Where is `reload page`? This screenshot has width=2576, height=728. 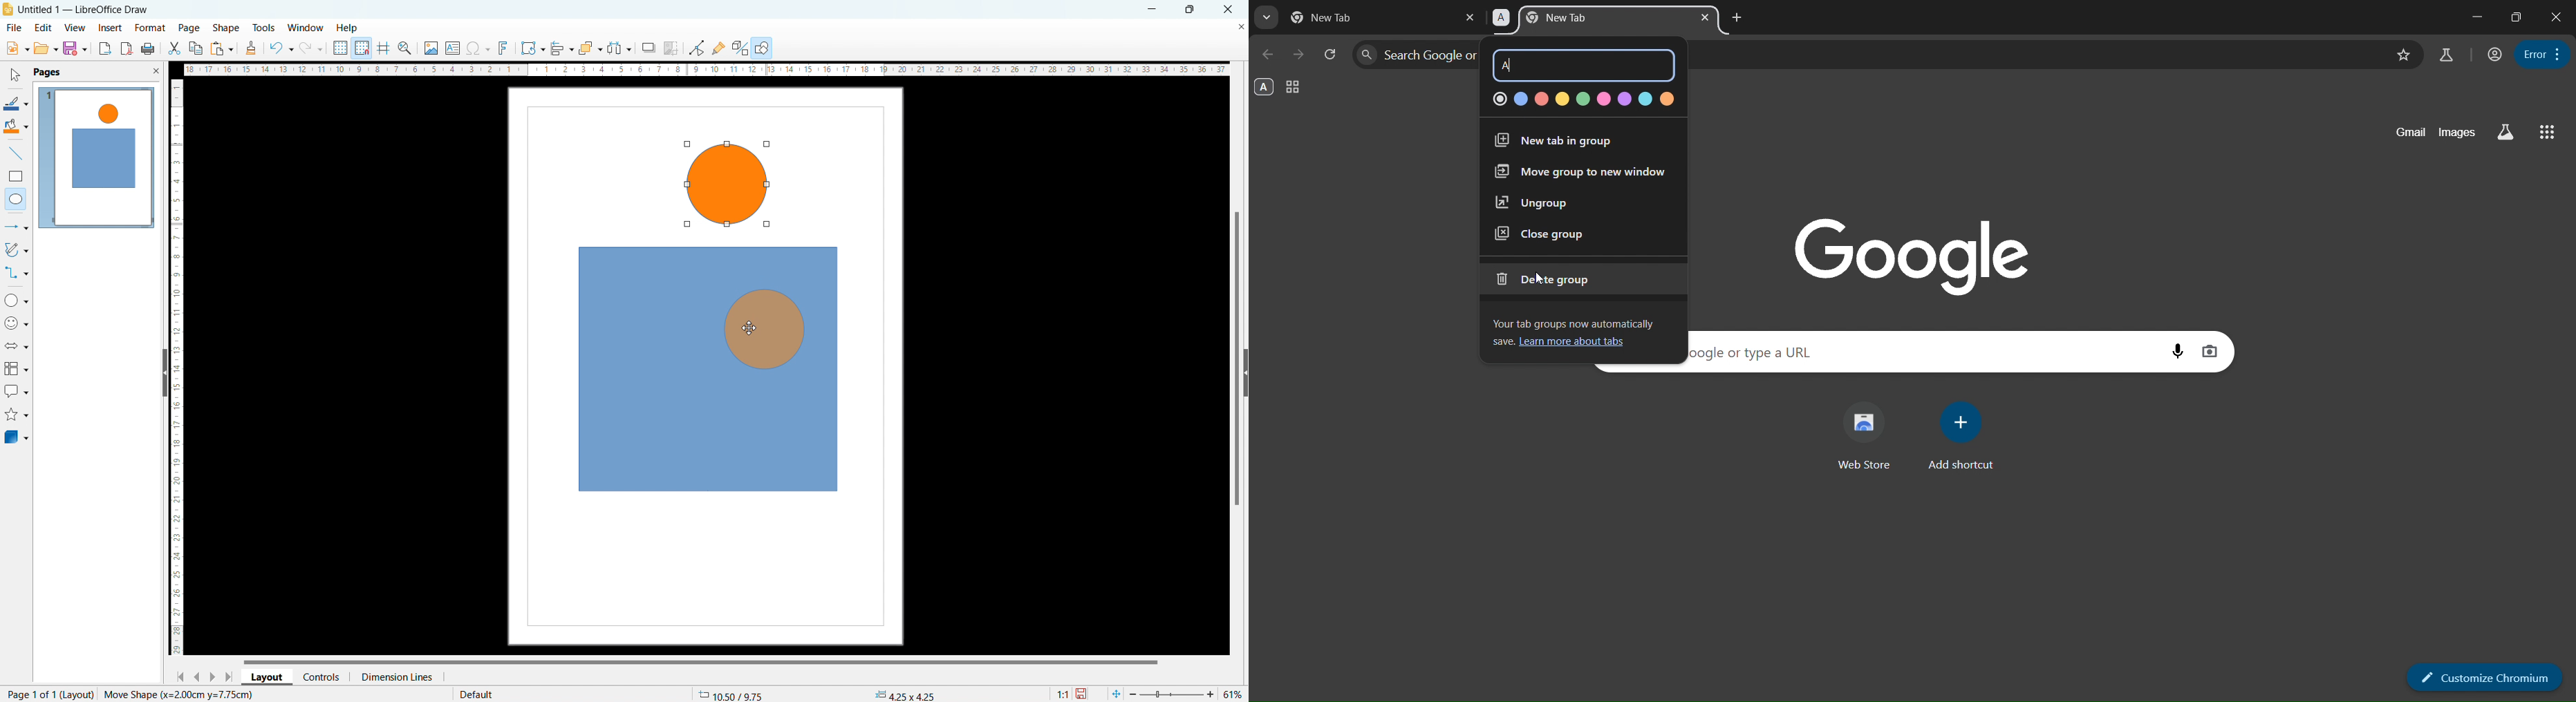
reload page is located at coordinates (1331, 53).